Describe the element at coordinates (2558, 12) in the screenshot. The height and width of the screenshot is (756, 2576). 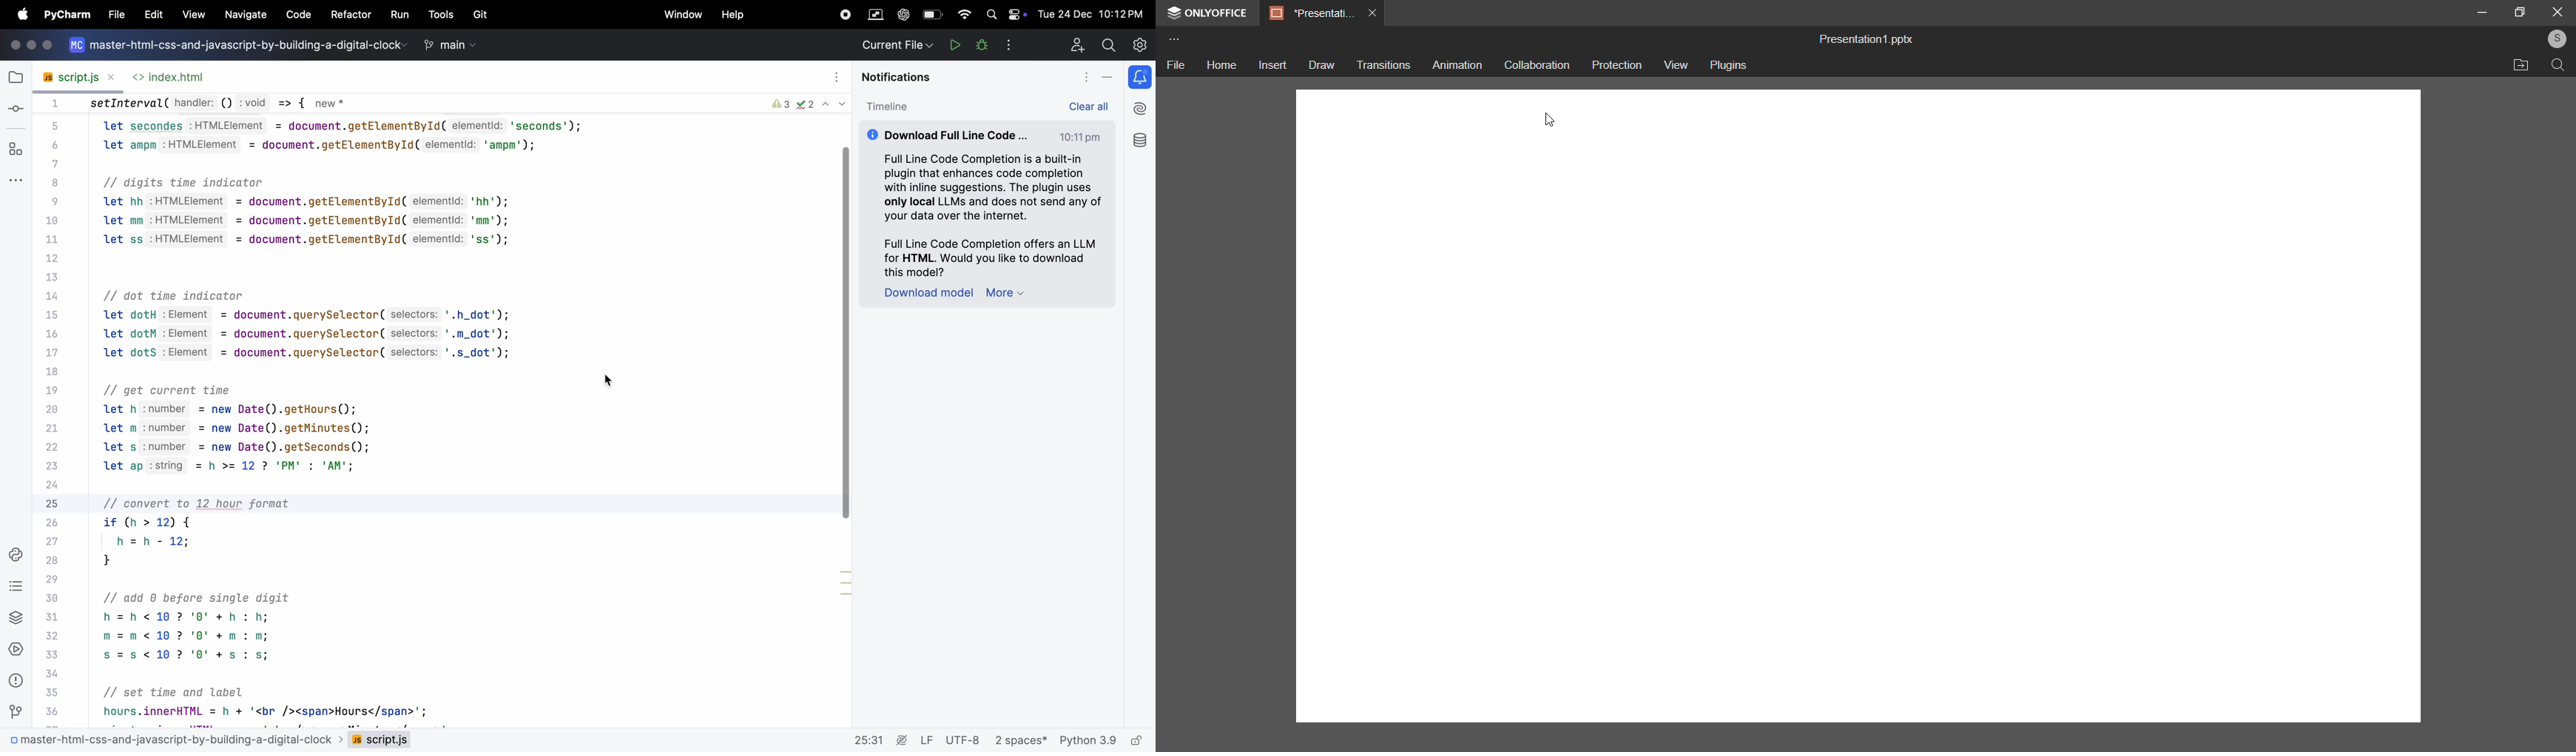
I see `close` at that location.